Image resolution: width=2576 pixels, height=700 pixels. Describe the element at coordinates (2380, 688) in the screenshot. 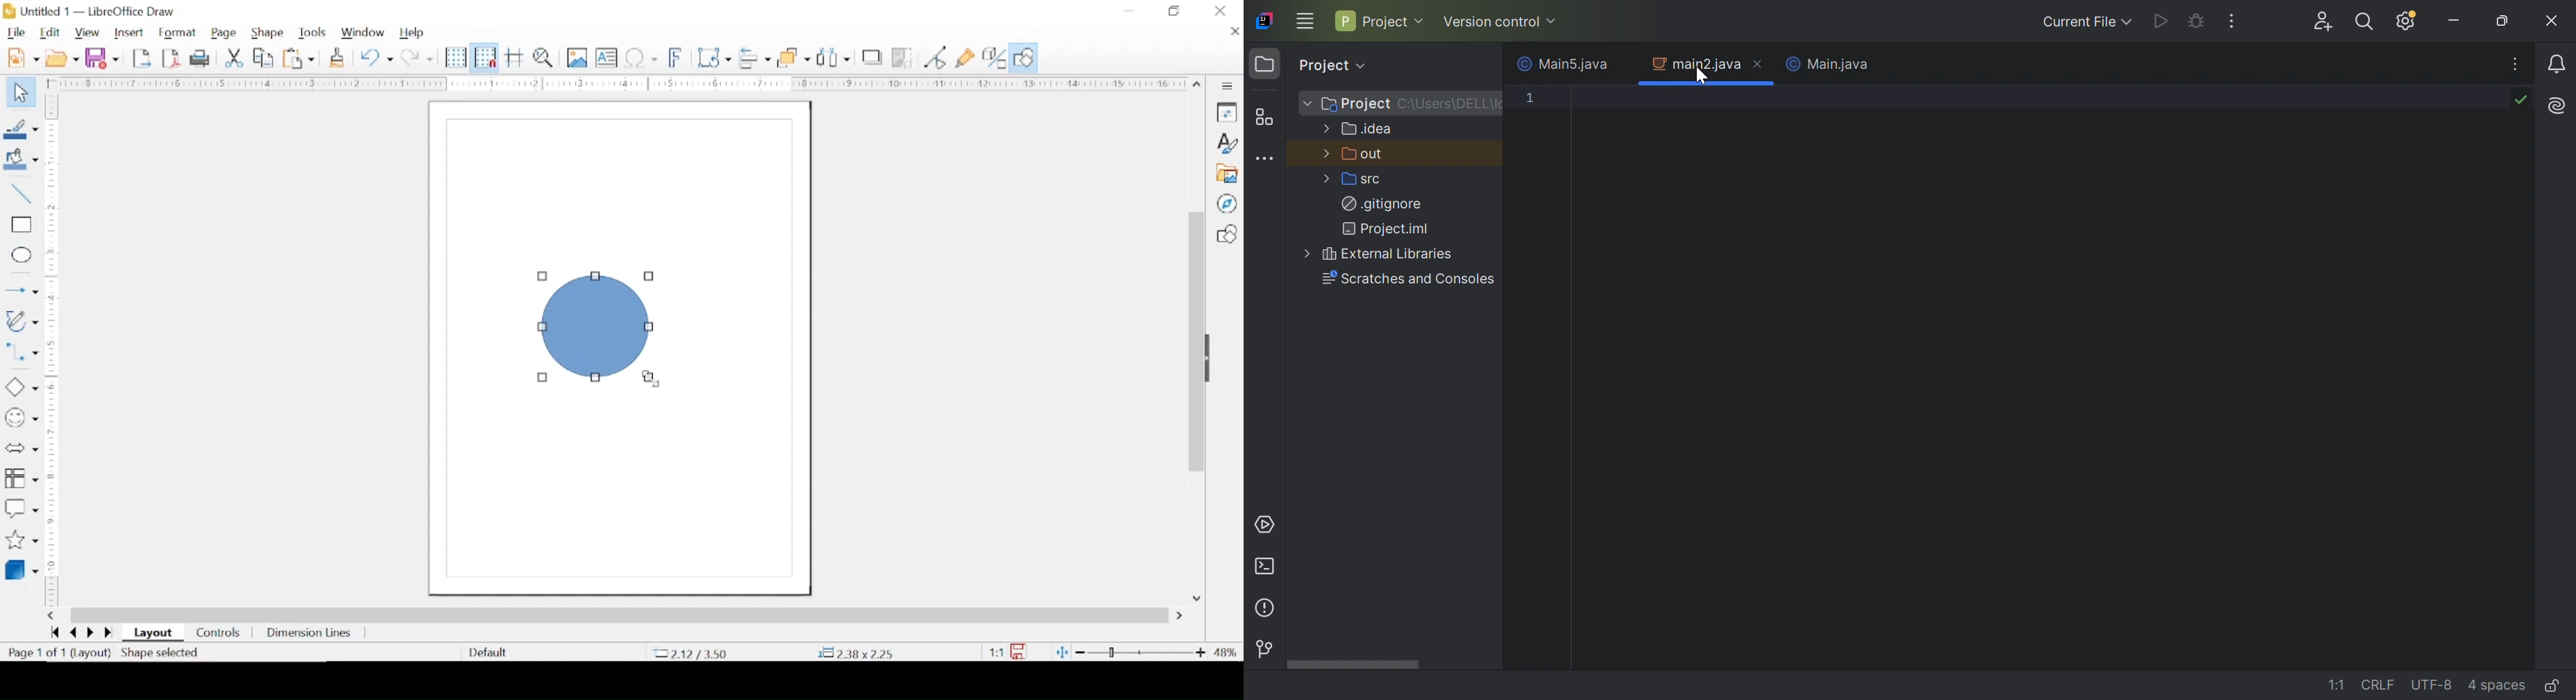

I see `CRLF` at that location.